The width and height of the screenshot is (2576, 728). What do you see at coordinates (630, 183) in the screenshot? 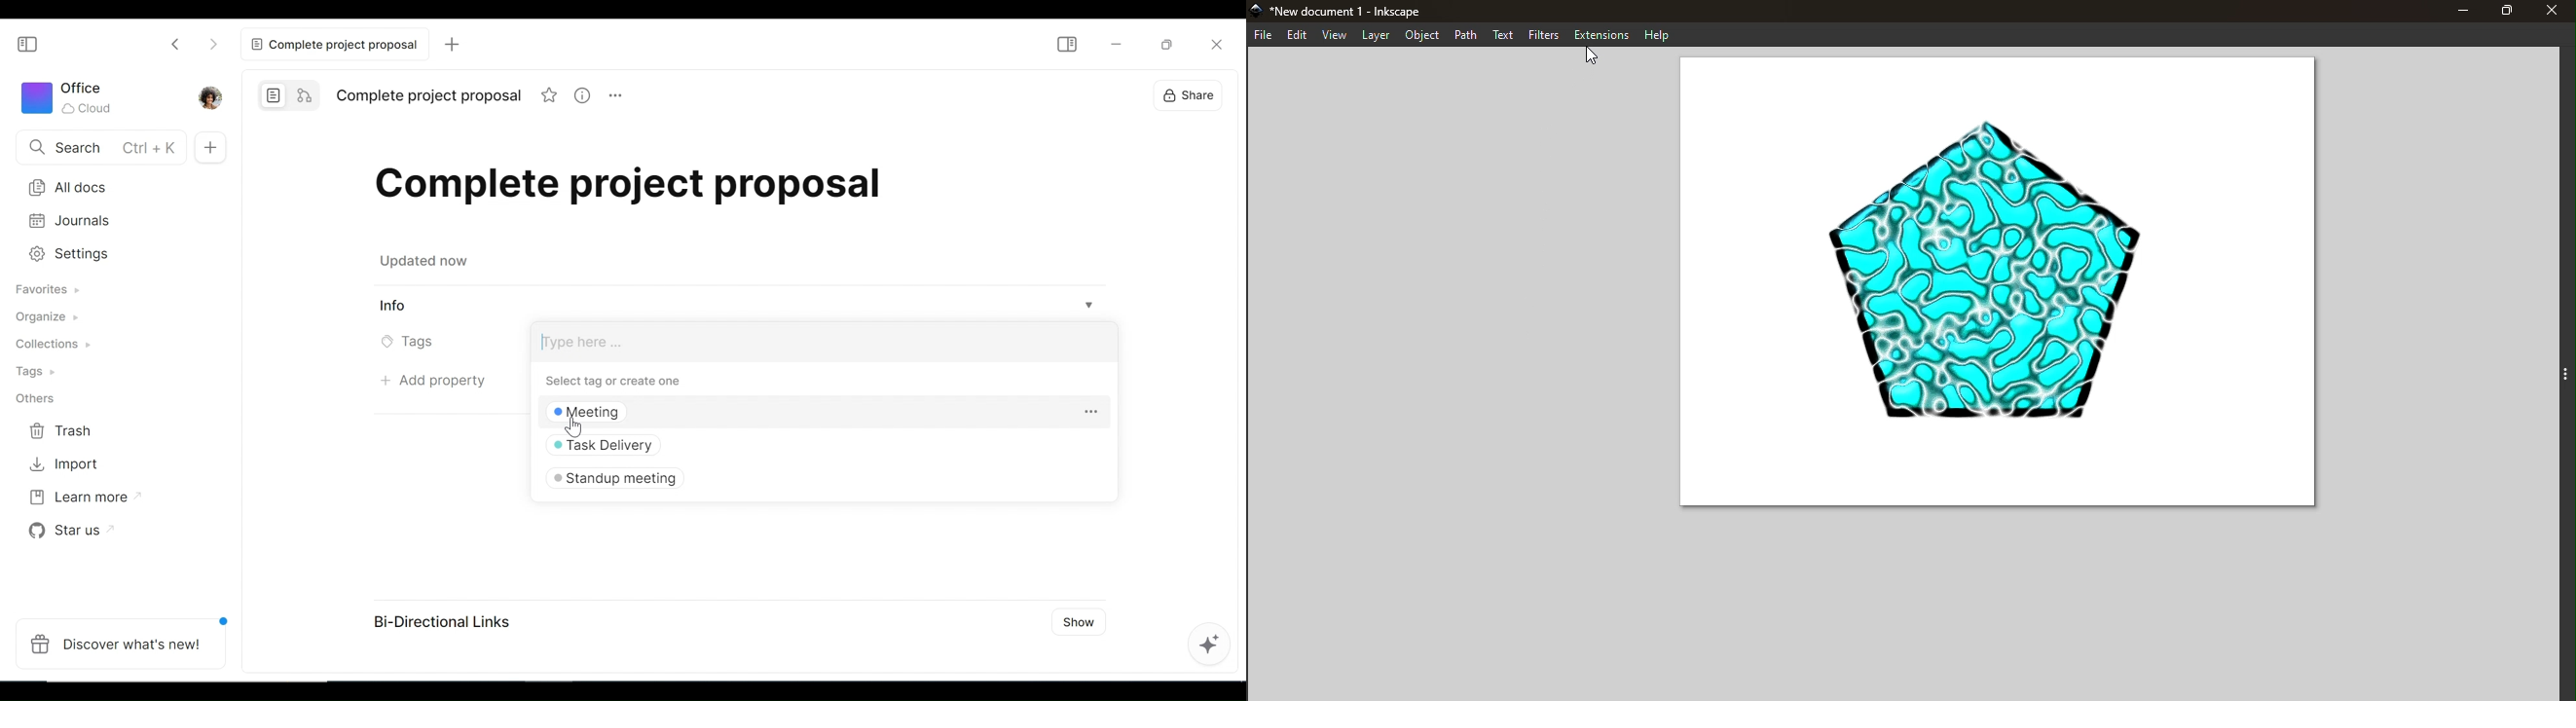
I see `Title` at bounding box center [630, 183].